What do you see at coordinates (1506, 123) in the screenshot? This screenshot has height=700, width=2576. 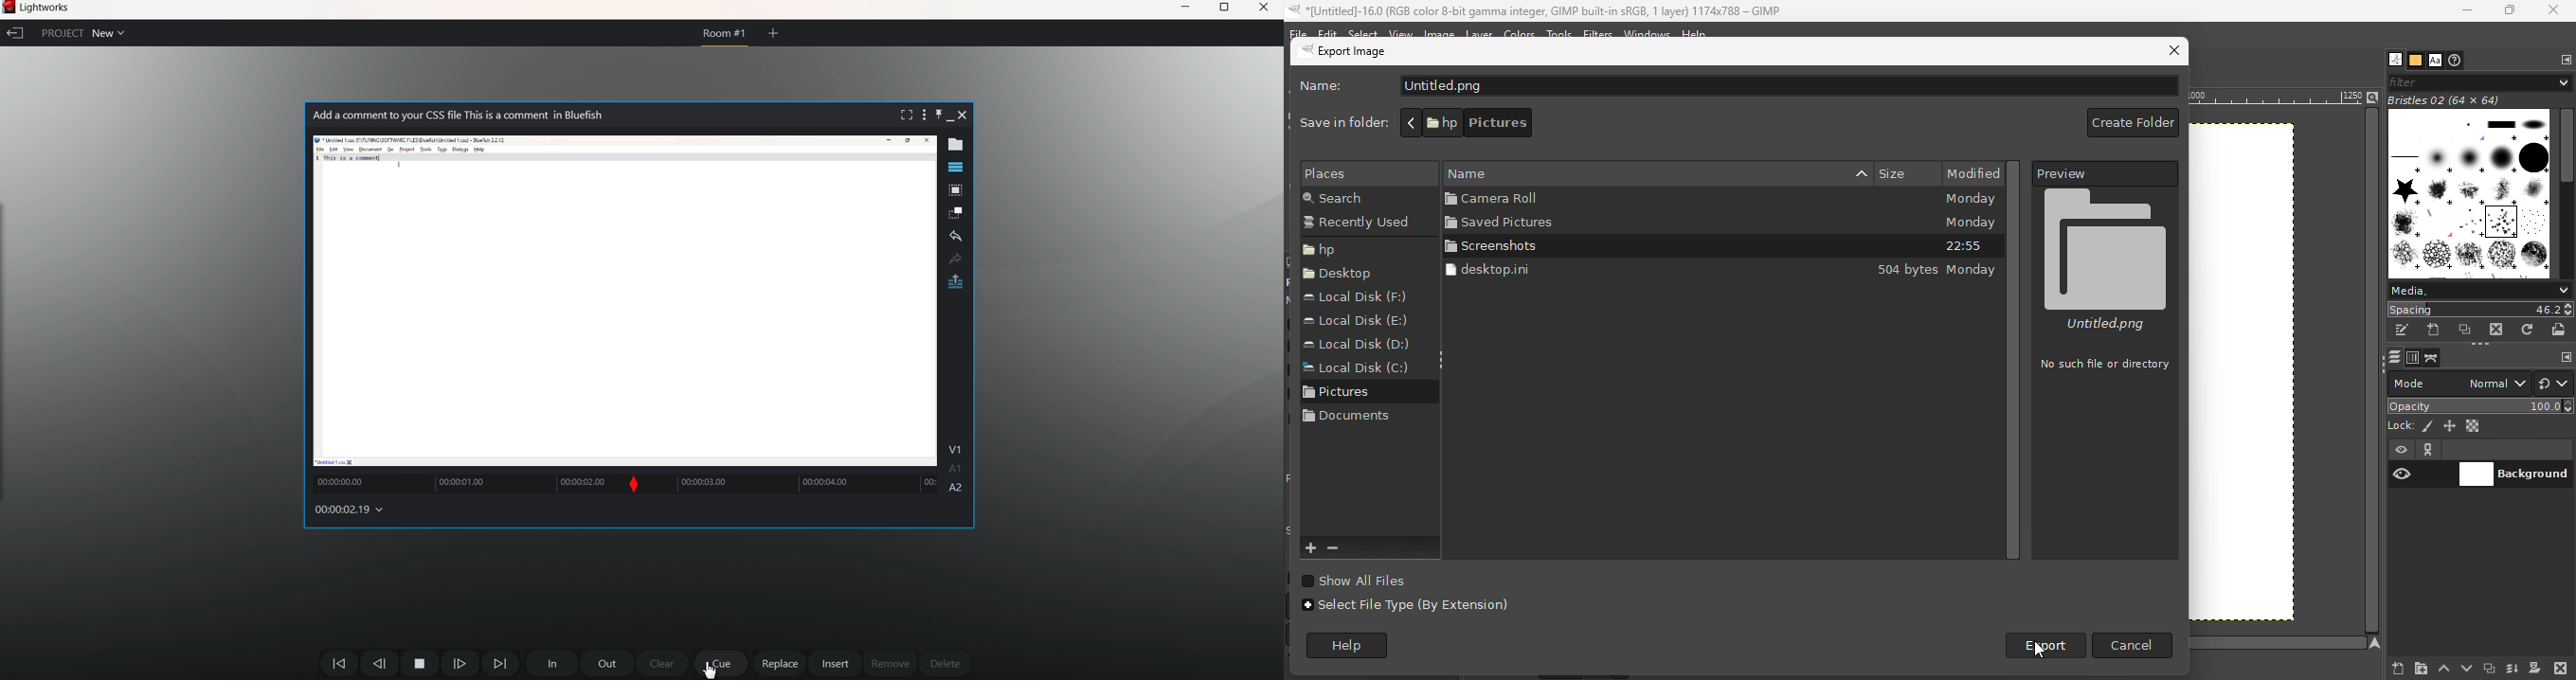 I see `Documents` at bounding box center [1506, 123].